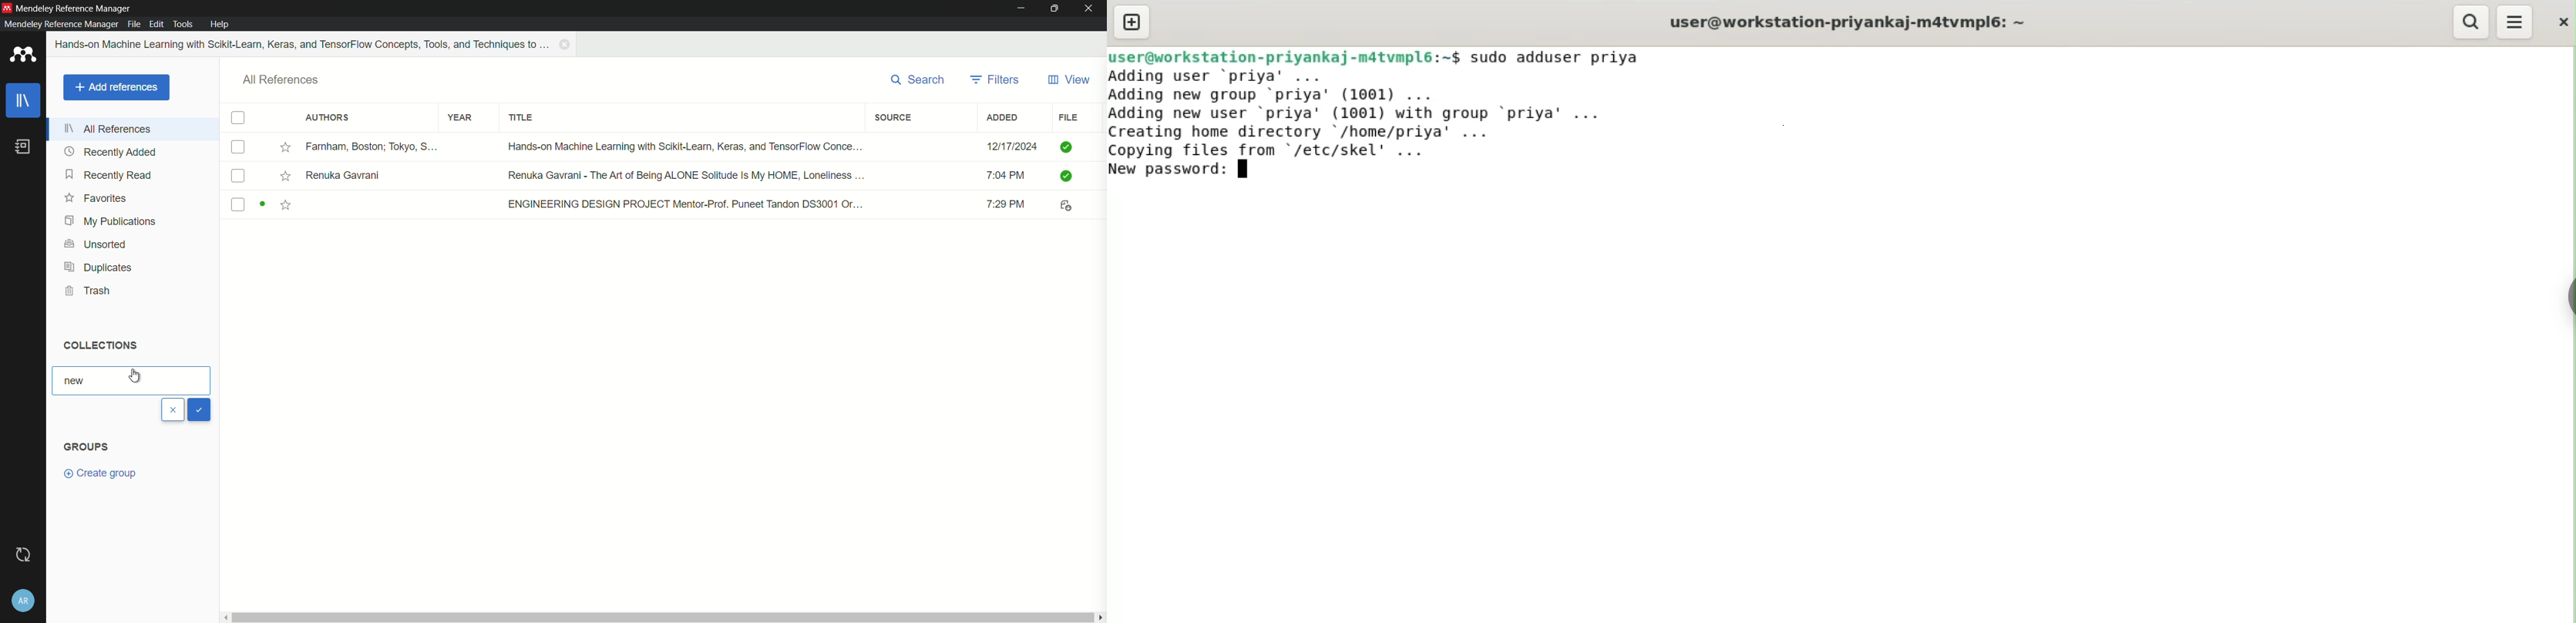 The width and height of the screenshot is (2576, 644). What do you see at coordinates (108, 129) in the screenshot?
I see `all references` at bounding box center [108, 129].